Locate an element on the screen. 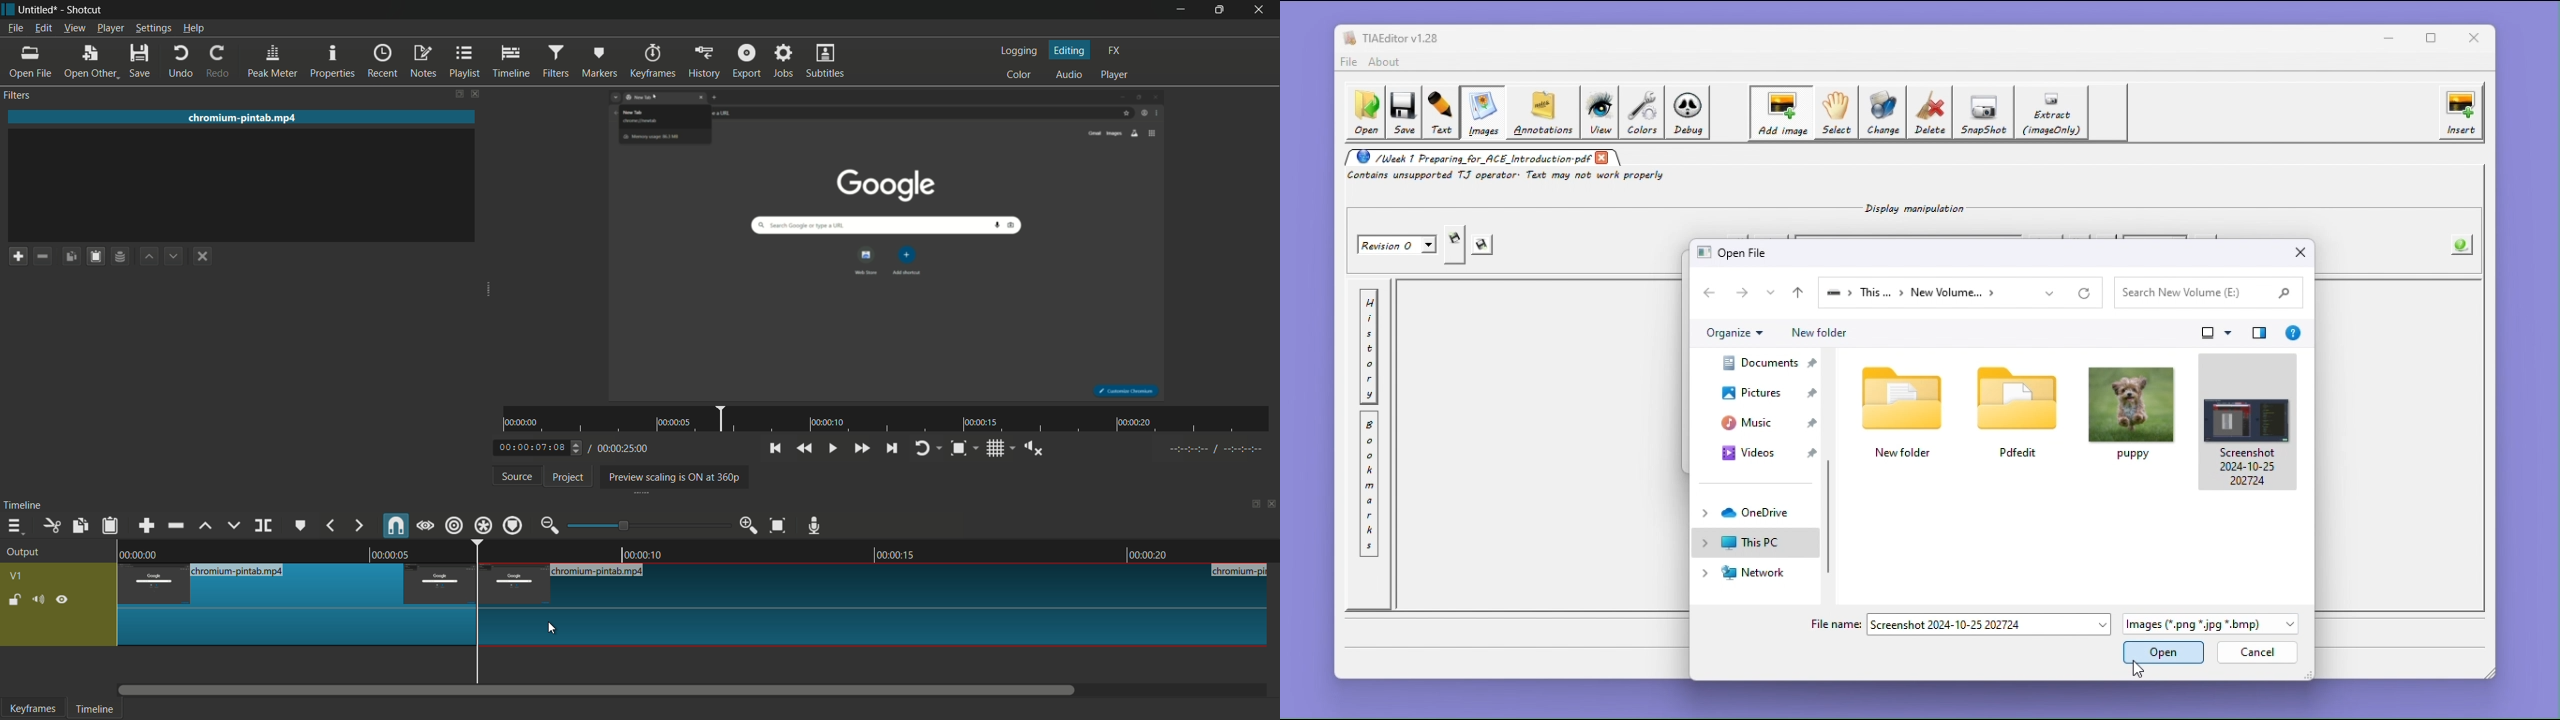 The width and height of the screenshot is (2576, 728). open file is located at coordinates (28, 61).